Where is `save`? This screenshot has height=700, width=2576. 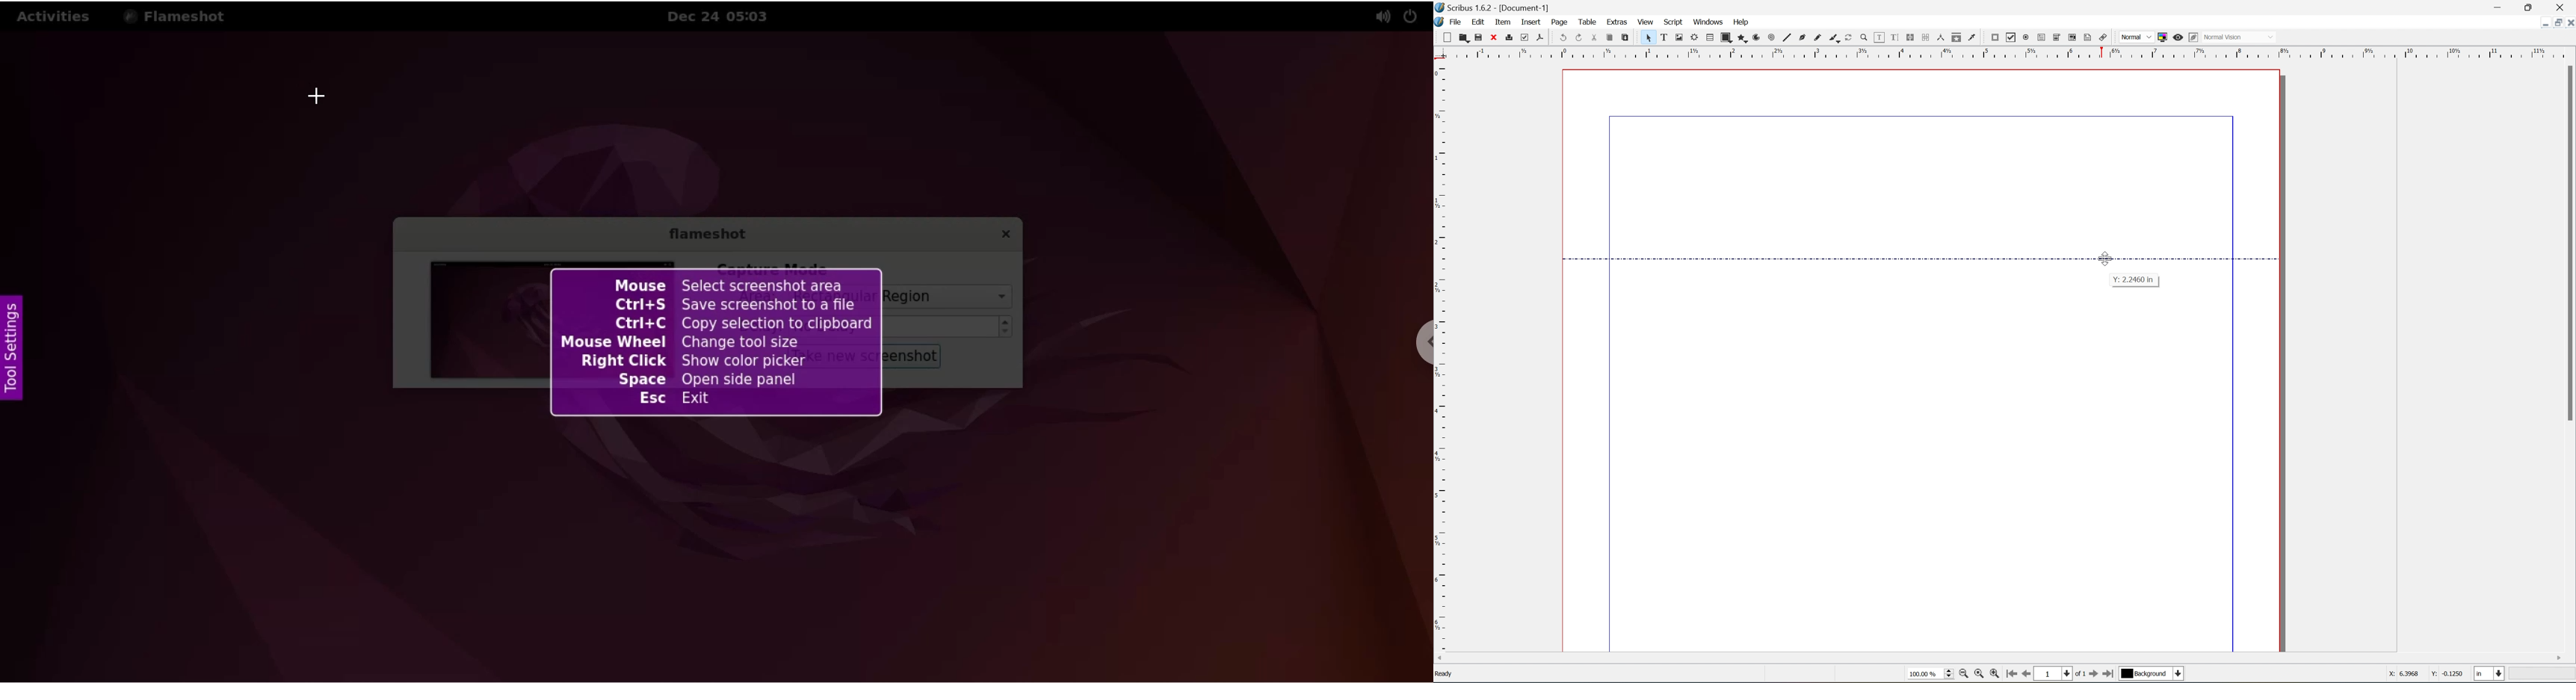
save is located at coordinates (1478, 37).